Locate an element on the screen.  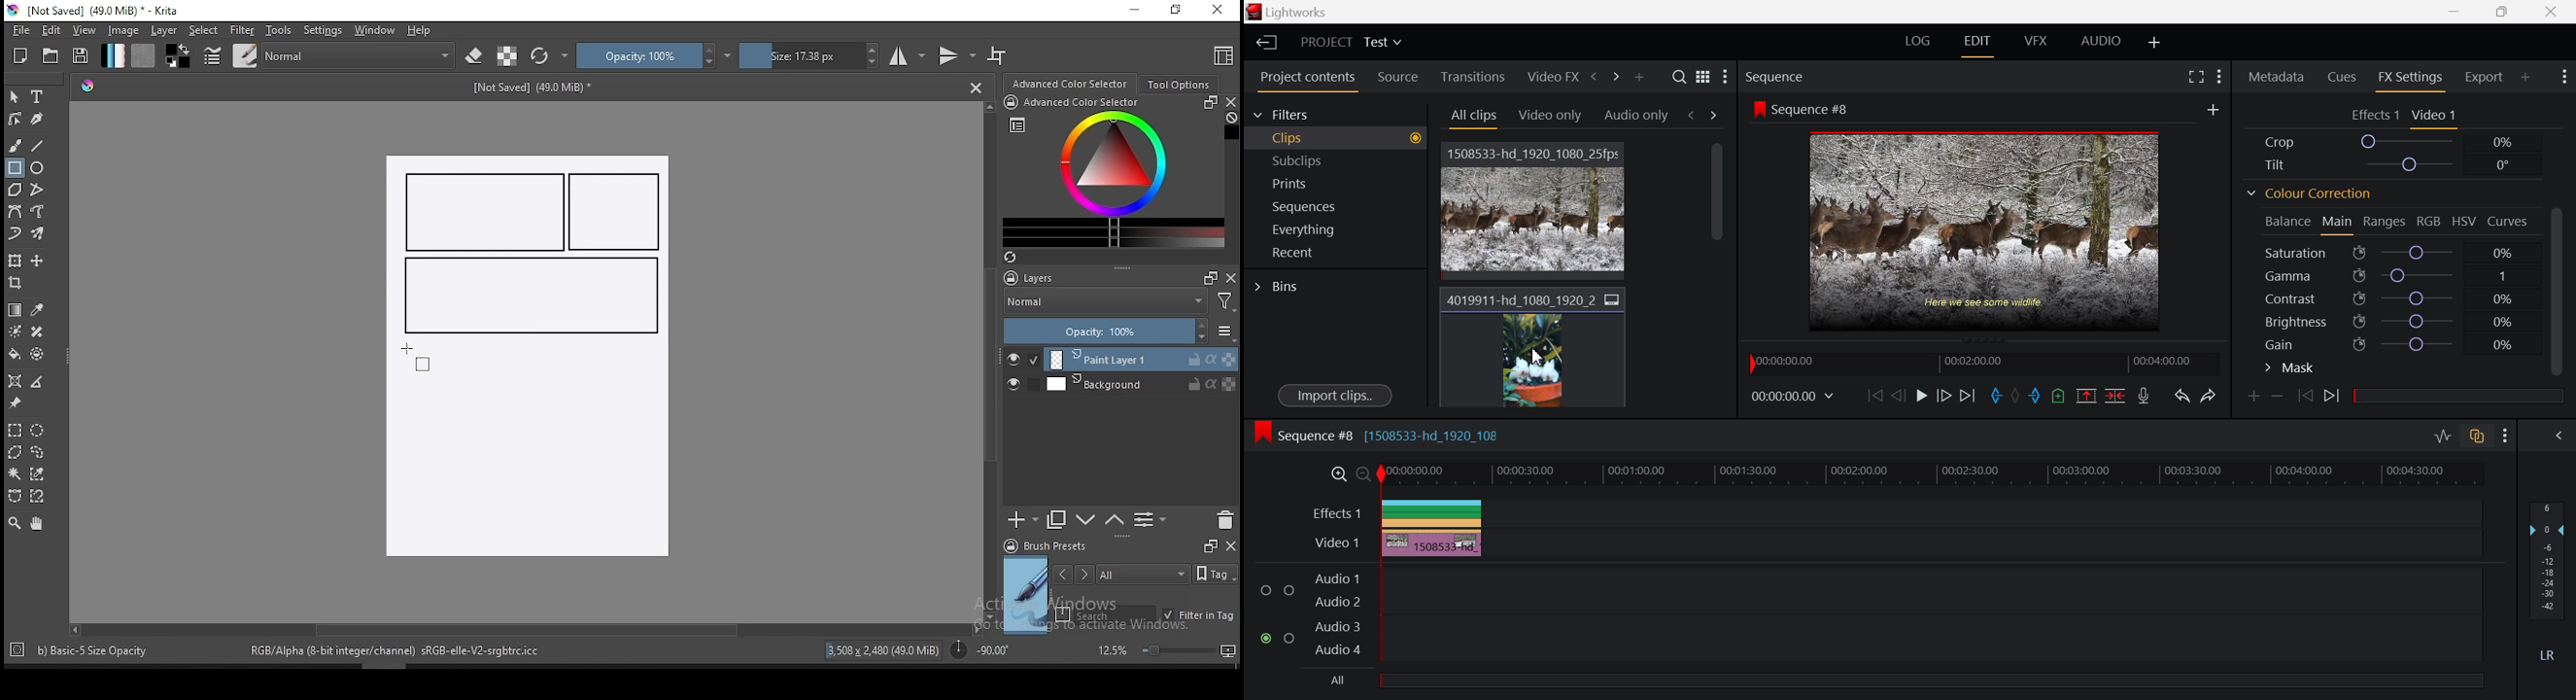
Toggle Audio Levels Editing is located at coordinates (2443, 438).